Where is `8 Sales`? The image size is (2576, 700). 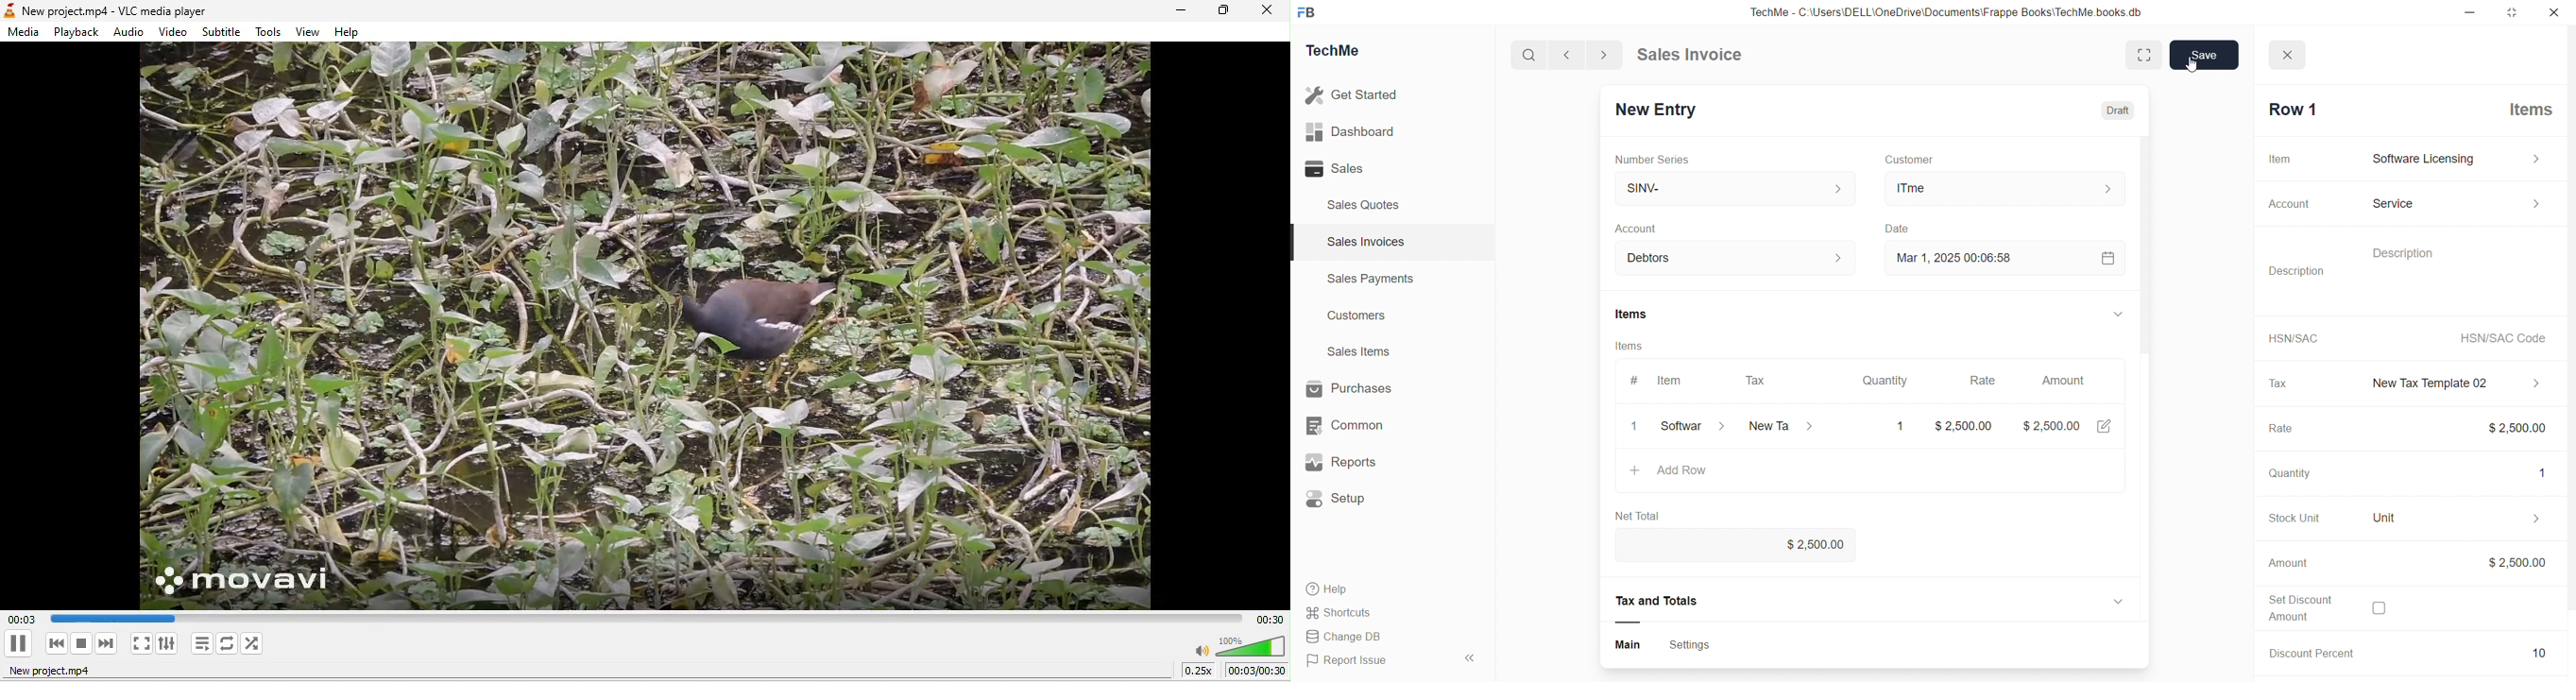 8 Sales is located at coordinates (1337, 168).